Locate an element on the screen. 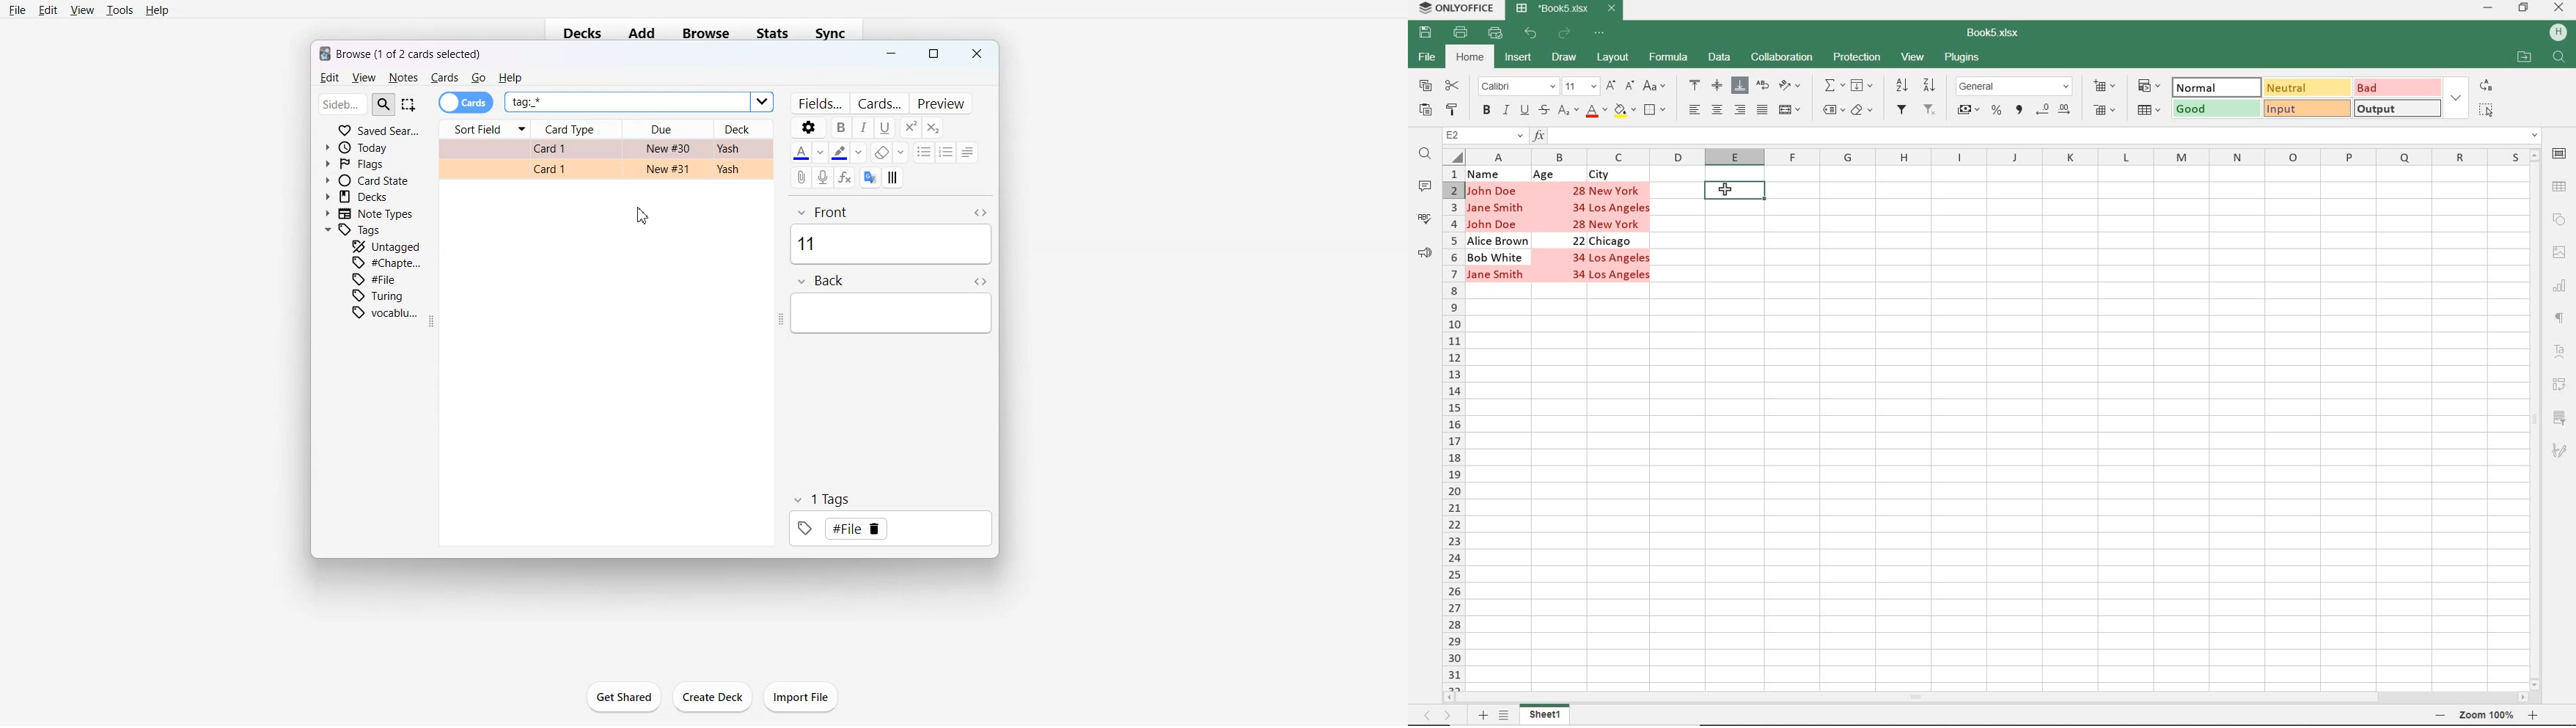  Browse is located at coordinates (705, 33).